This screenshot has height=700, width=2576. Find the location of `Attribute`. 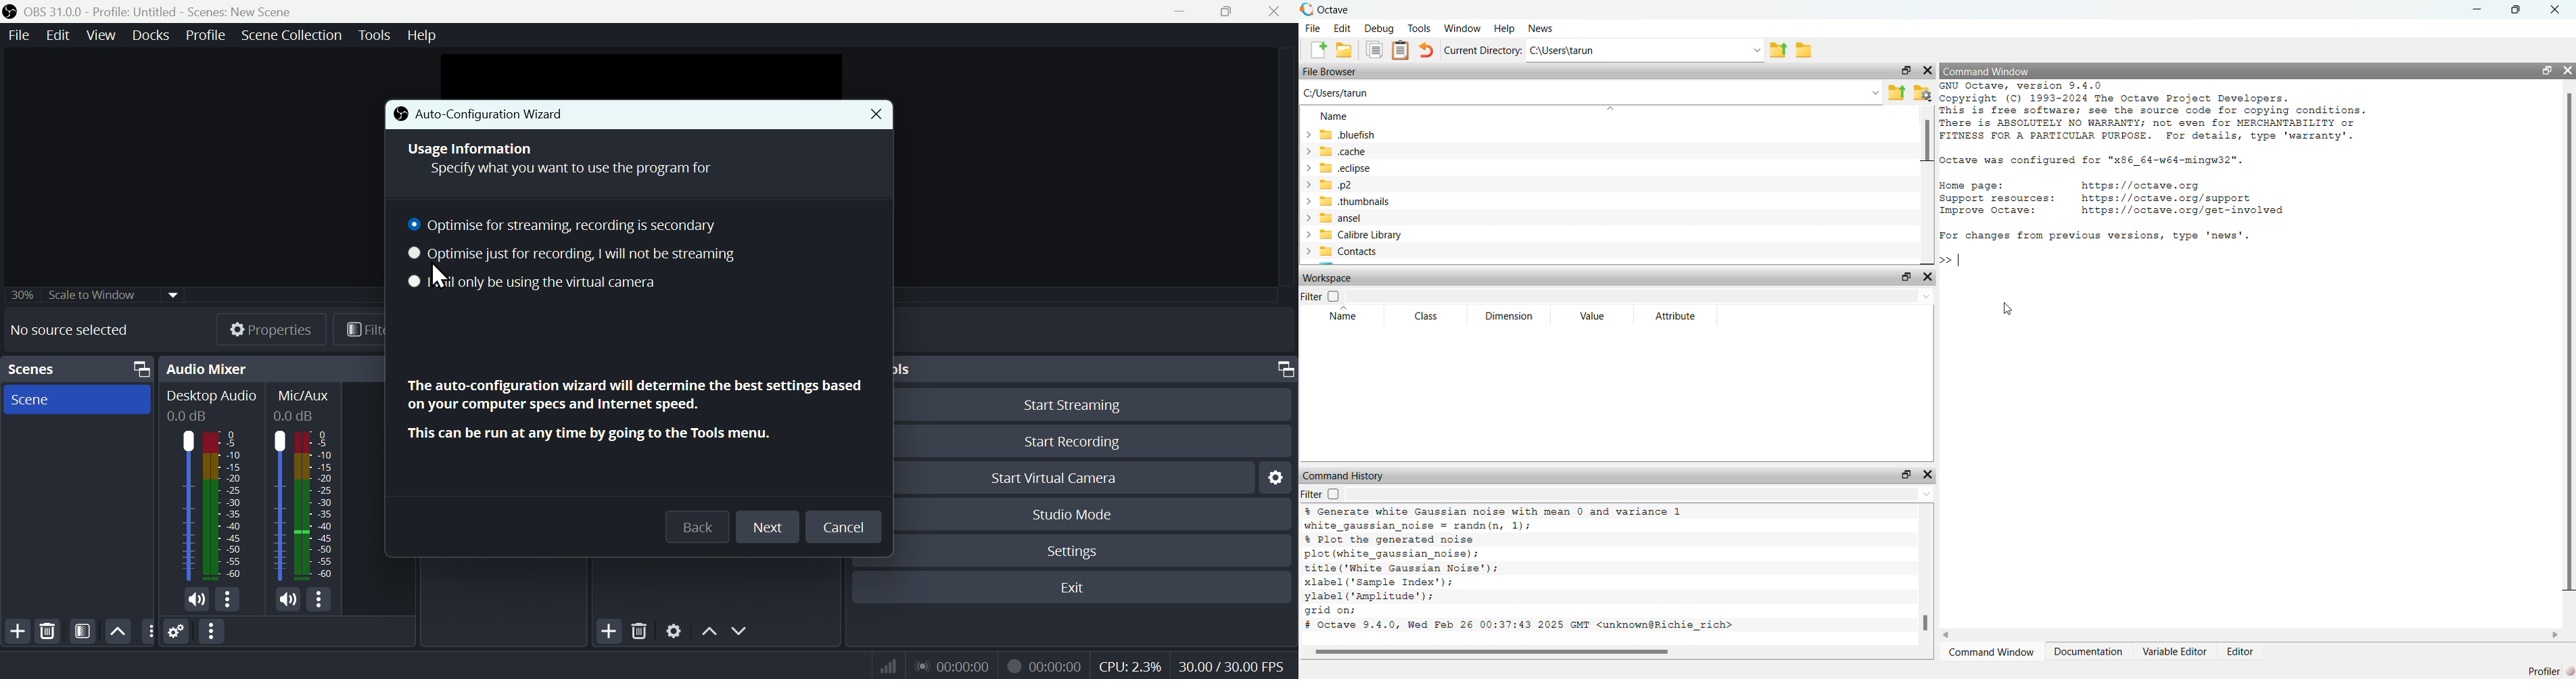

Attribute is located at coordinates (1677, 317).